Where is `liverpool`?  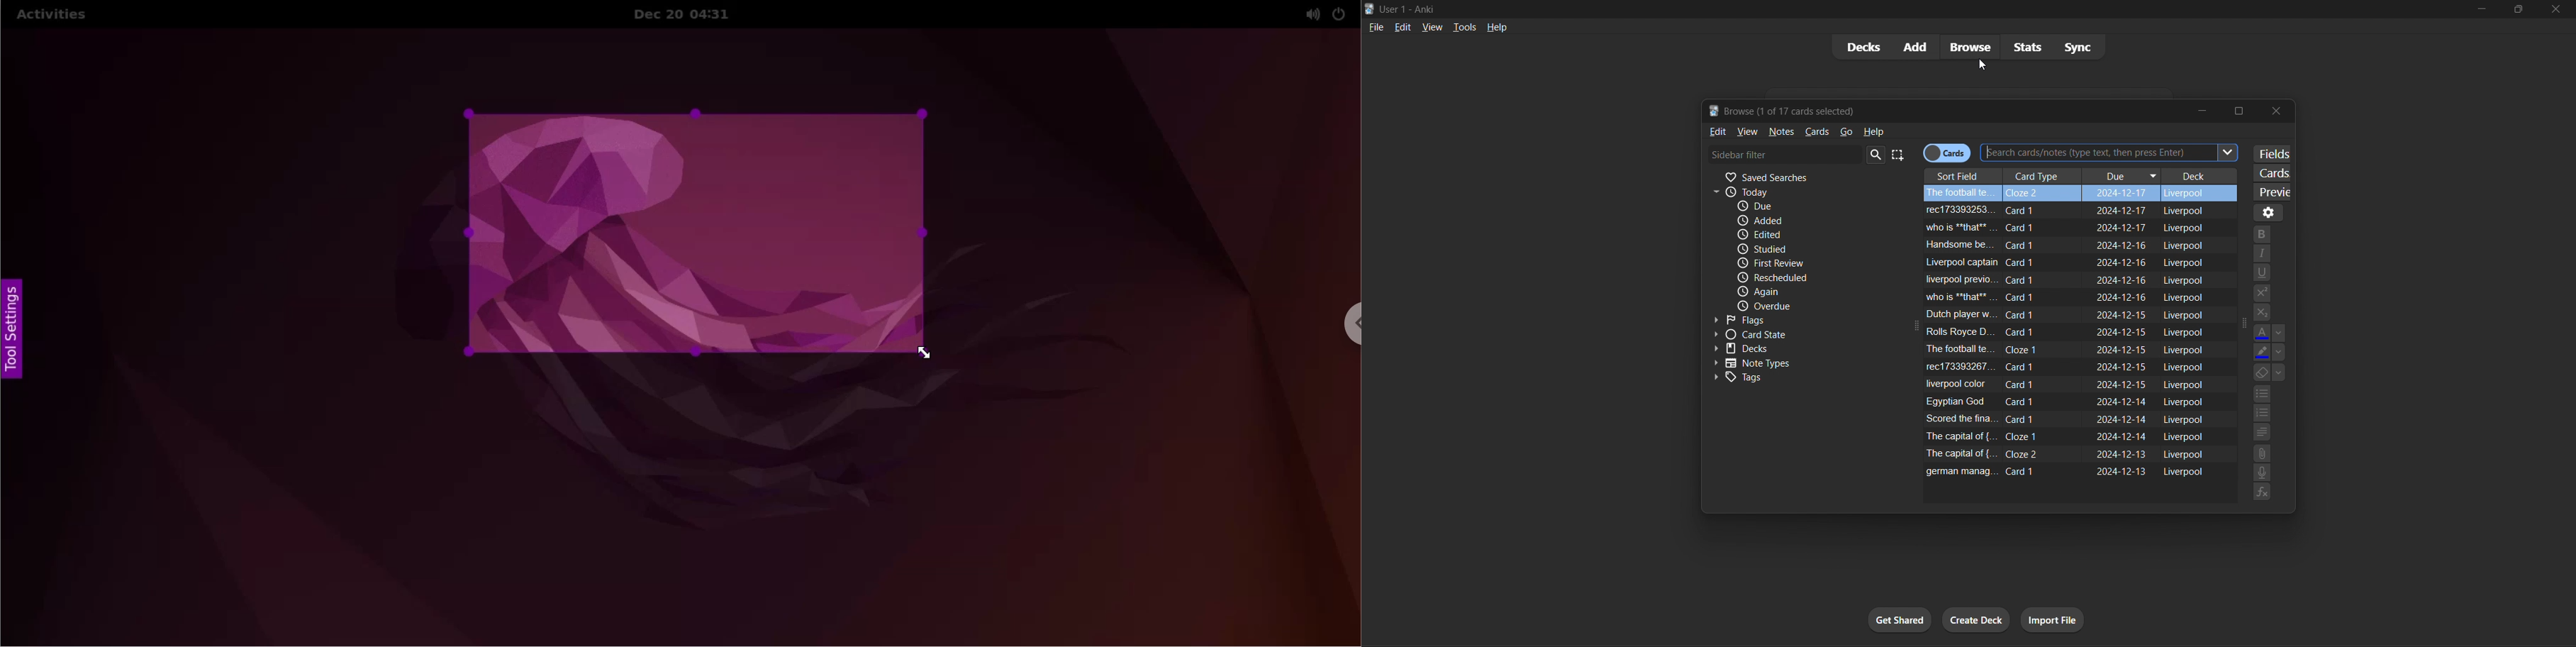
liverpool is located at coordinates (2187, 367).